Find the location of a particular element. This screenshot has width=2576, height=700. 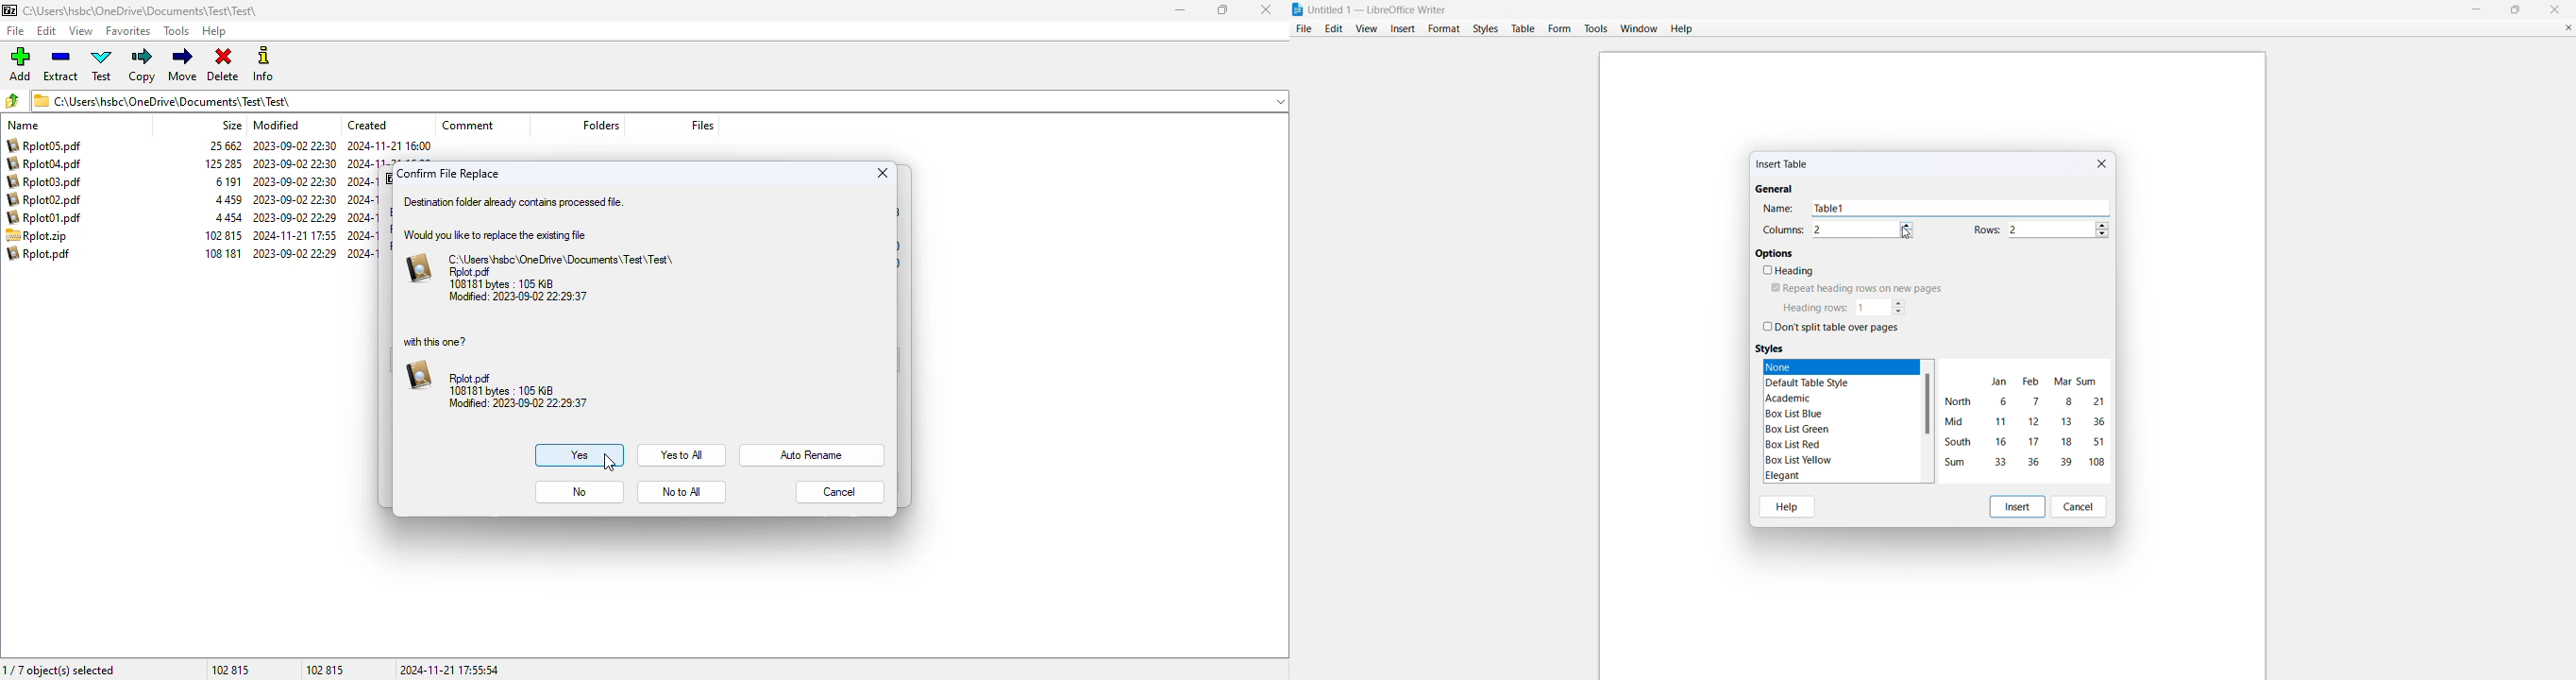

Cancel is located at coordinates (841, 492).